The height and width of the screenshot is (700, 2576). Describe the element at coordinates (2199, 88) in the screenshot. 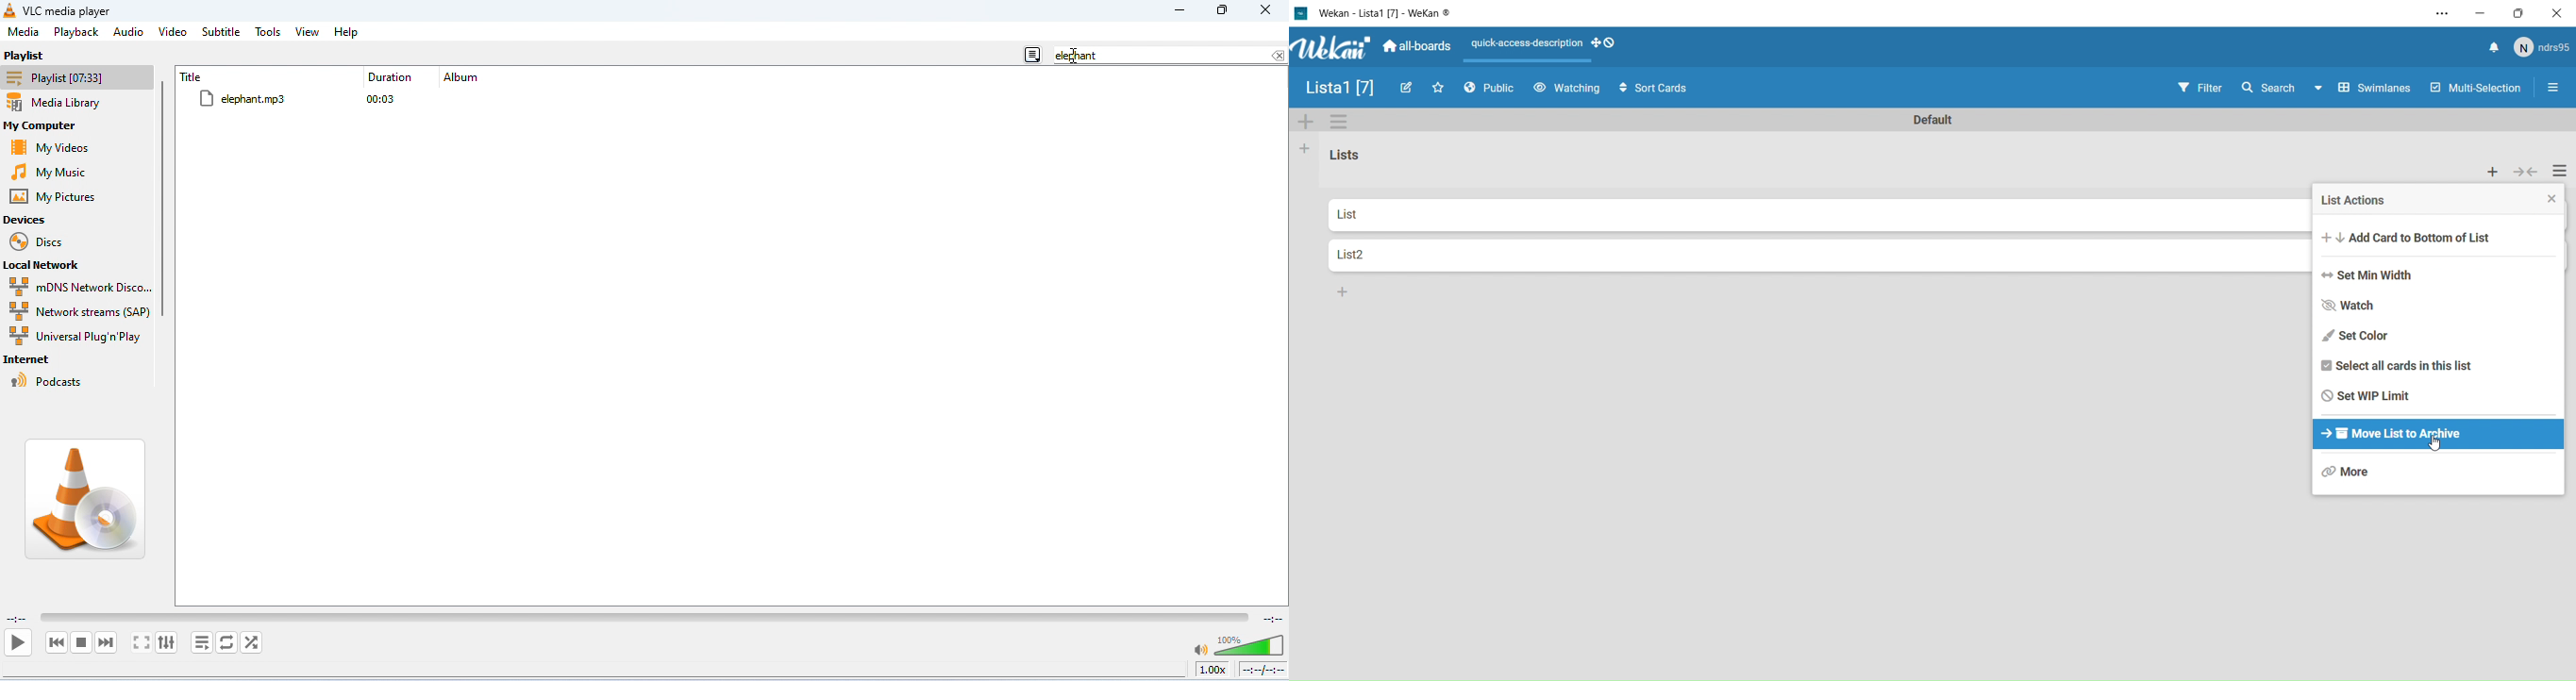

I see `Filter` at that location.